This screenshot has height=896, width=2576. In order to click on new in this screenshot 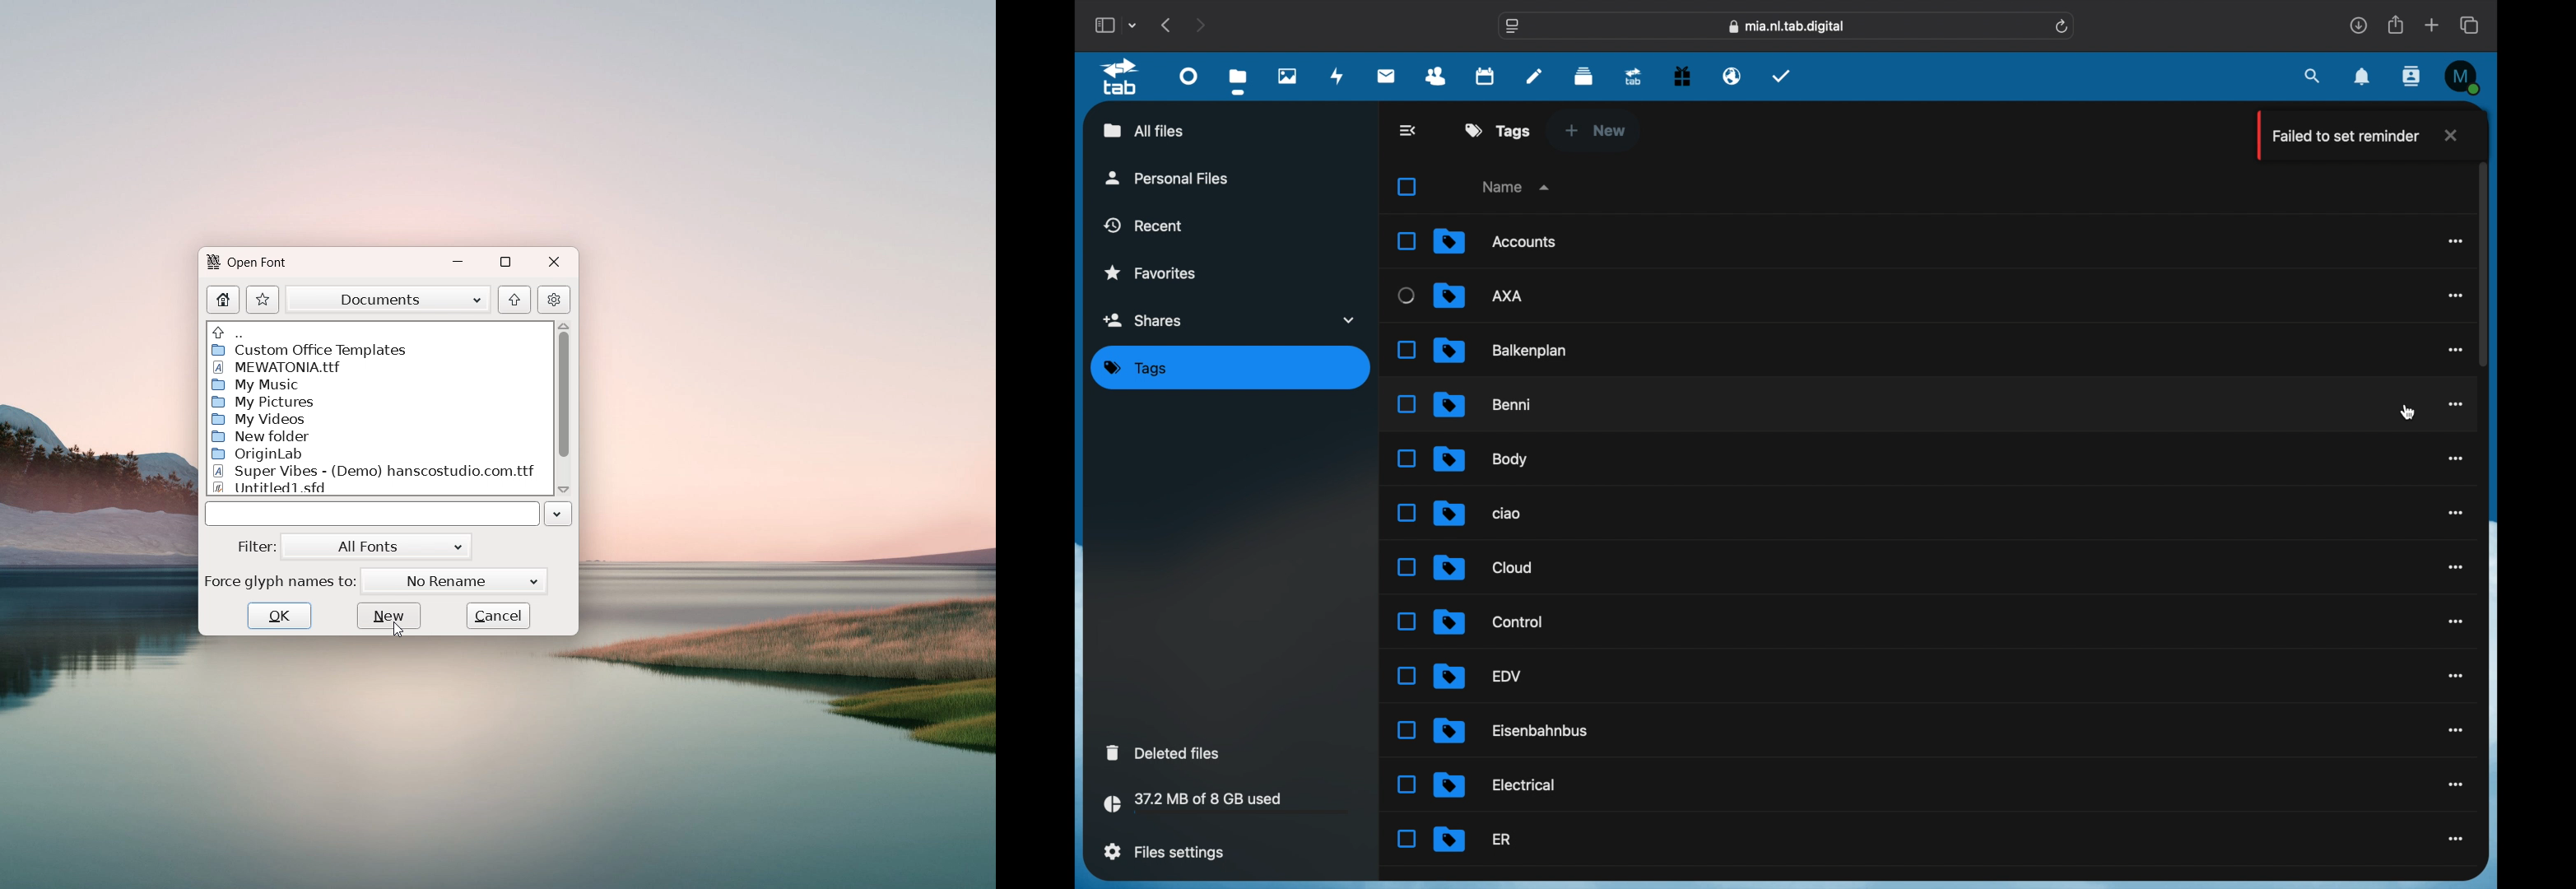, I will do `click(1595, 130)`.